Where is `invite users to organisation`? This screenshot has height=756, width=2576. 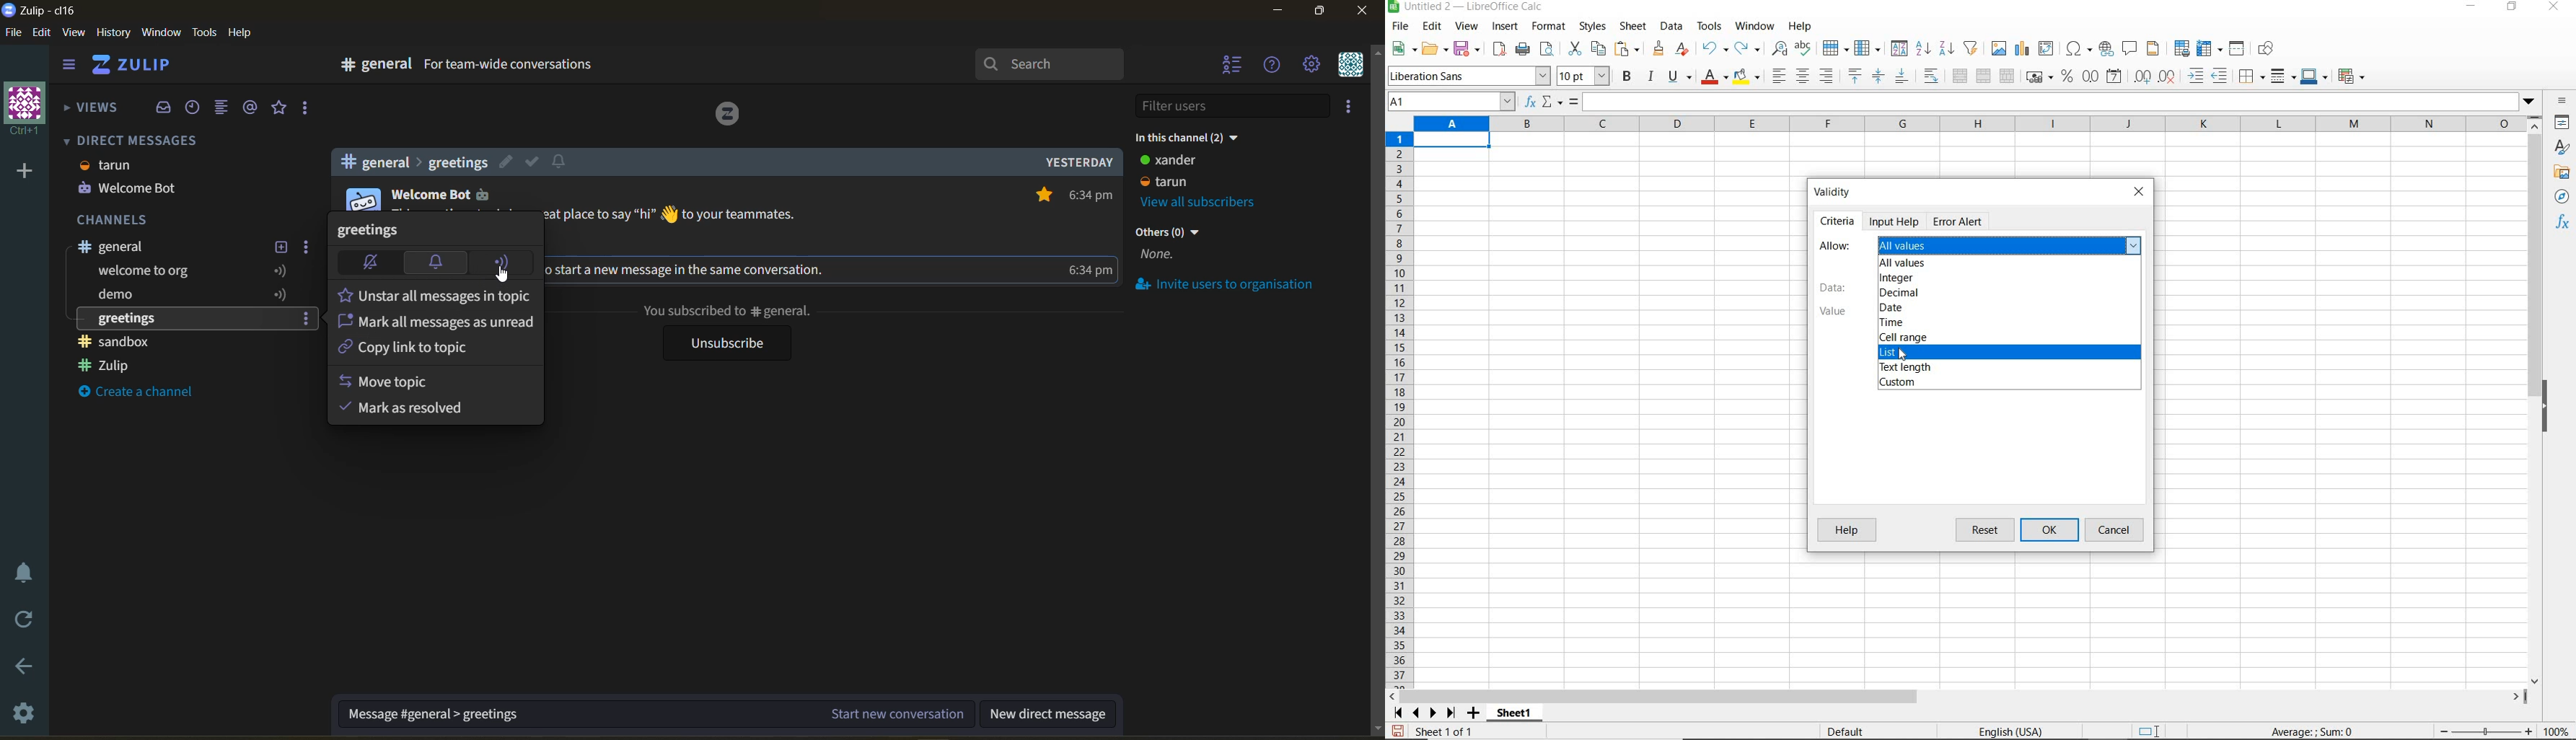
invite users to organisation is located at coordinates (1354, 106).